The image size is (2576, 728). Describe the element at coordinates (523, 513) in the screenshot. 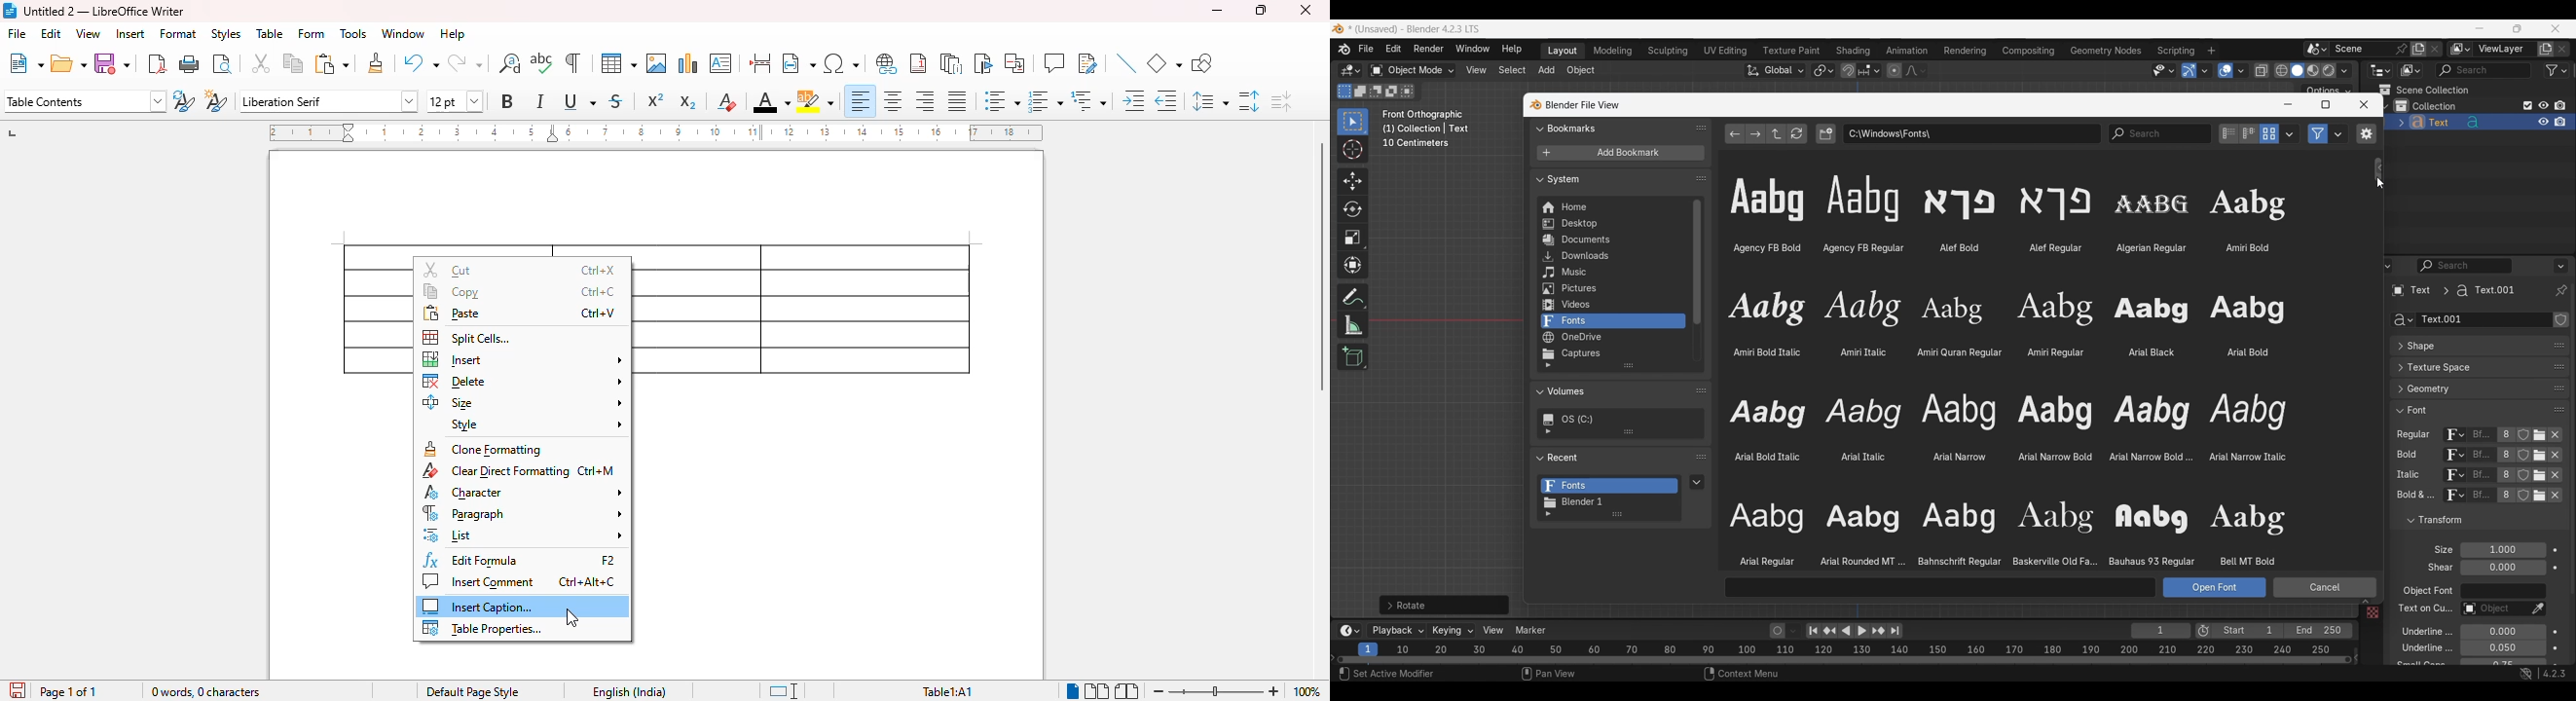

I see `paragraph` at that location.